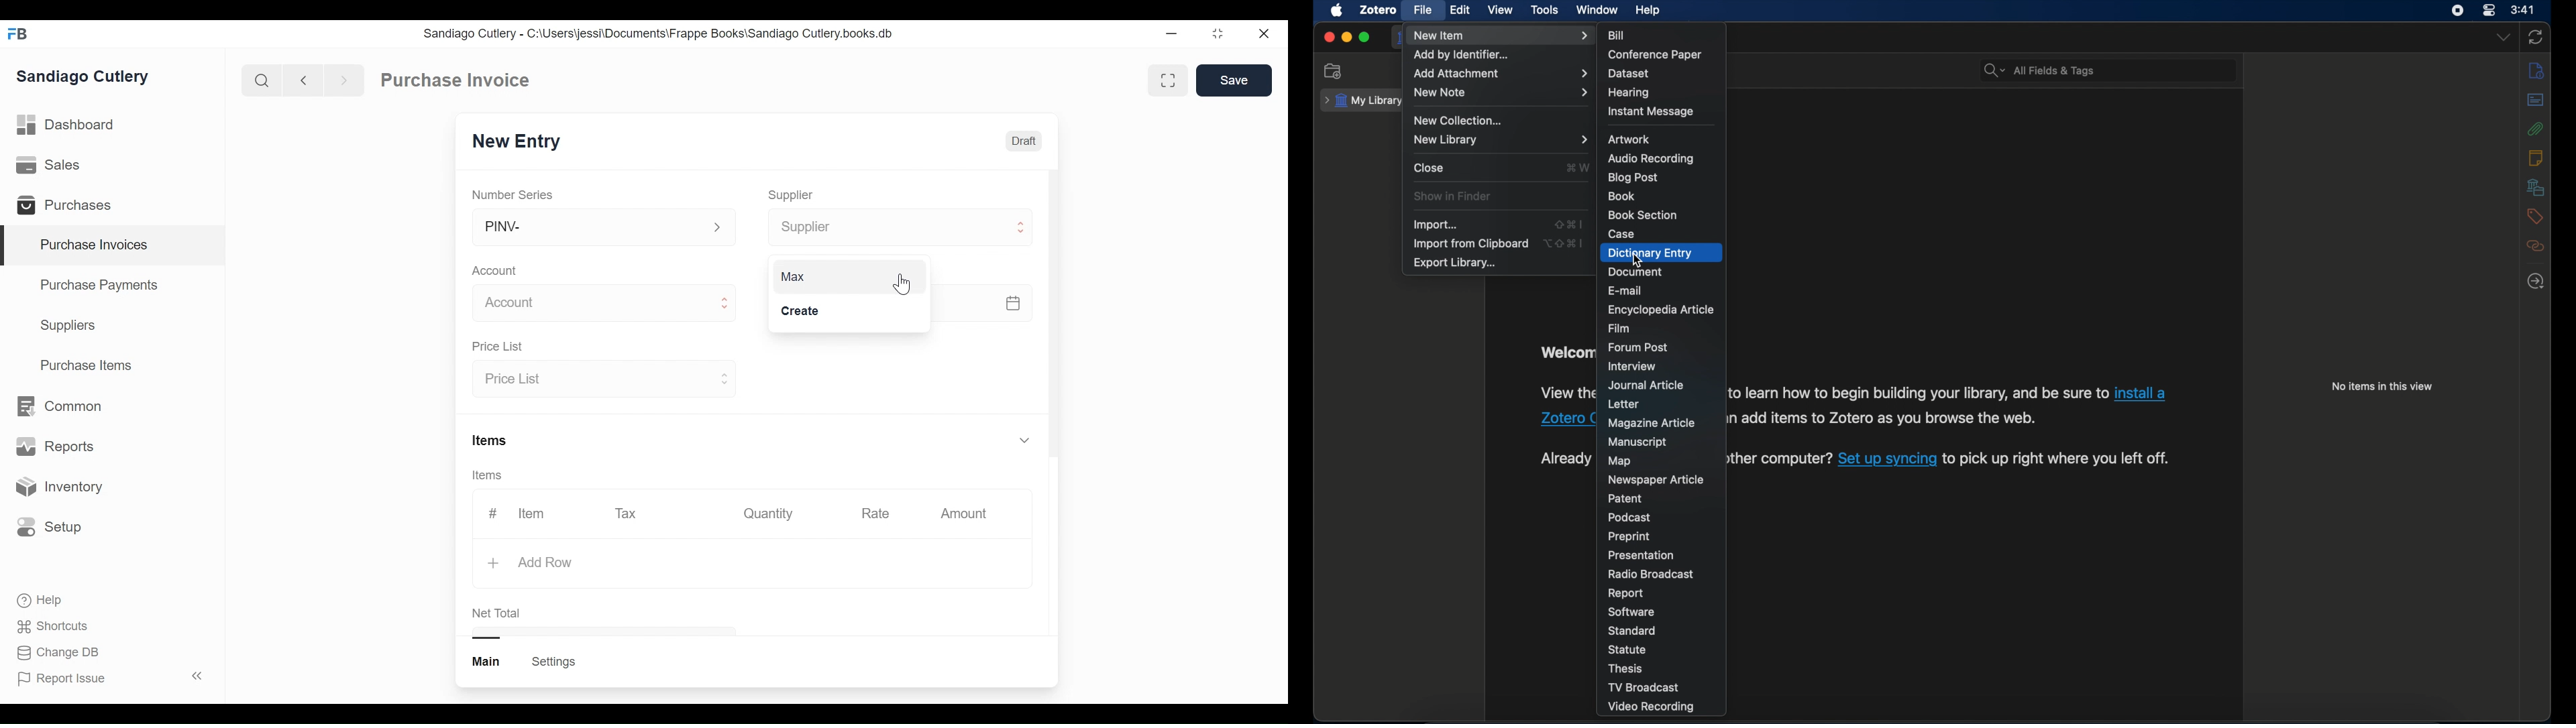 The height and width of the screenshot is (728, 2576). Describe the element at coordinates (262, 80) in the screenshot. I see `Search` at that location.